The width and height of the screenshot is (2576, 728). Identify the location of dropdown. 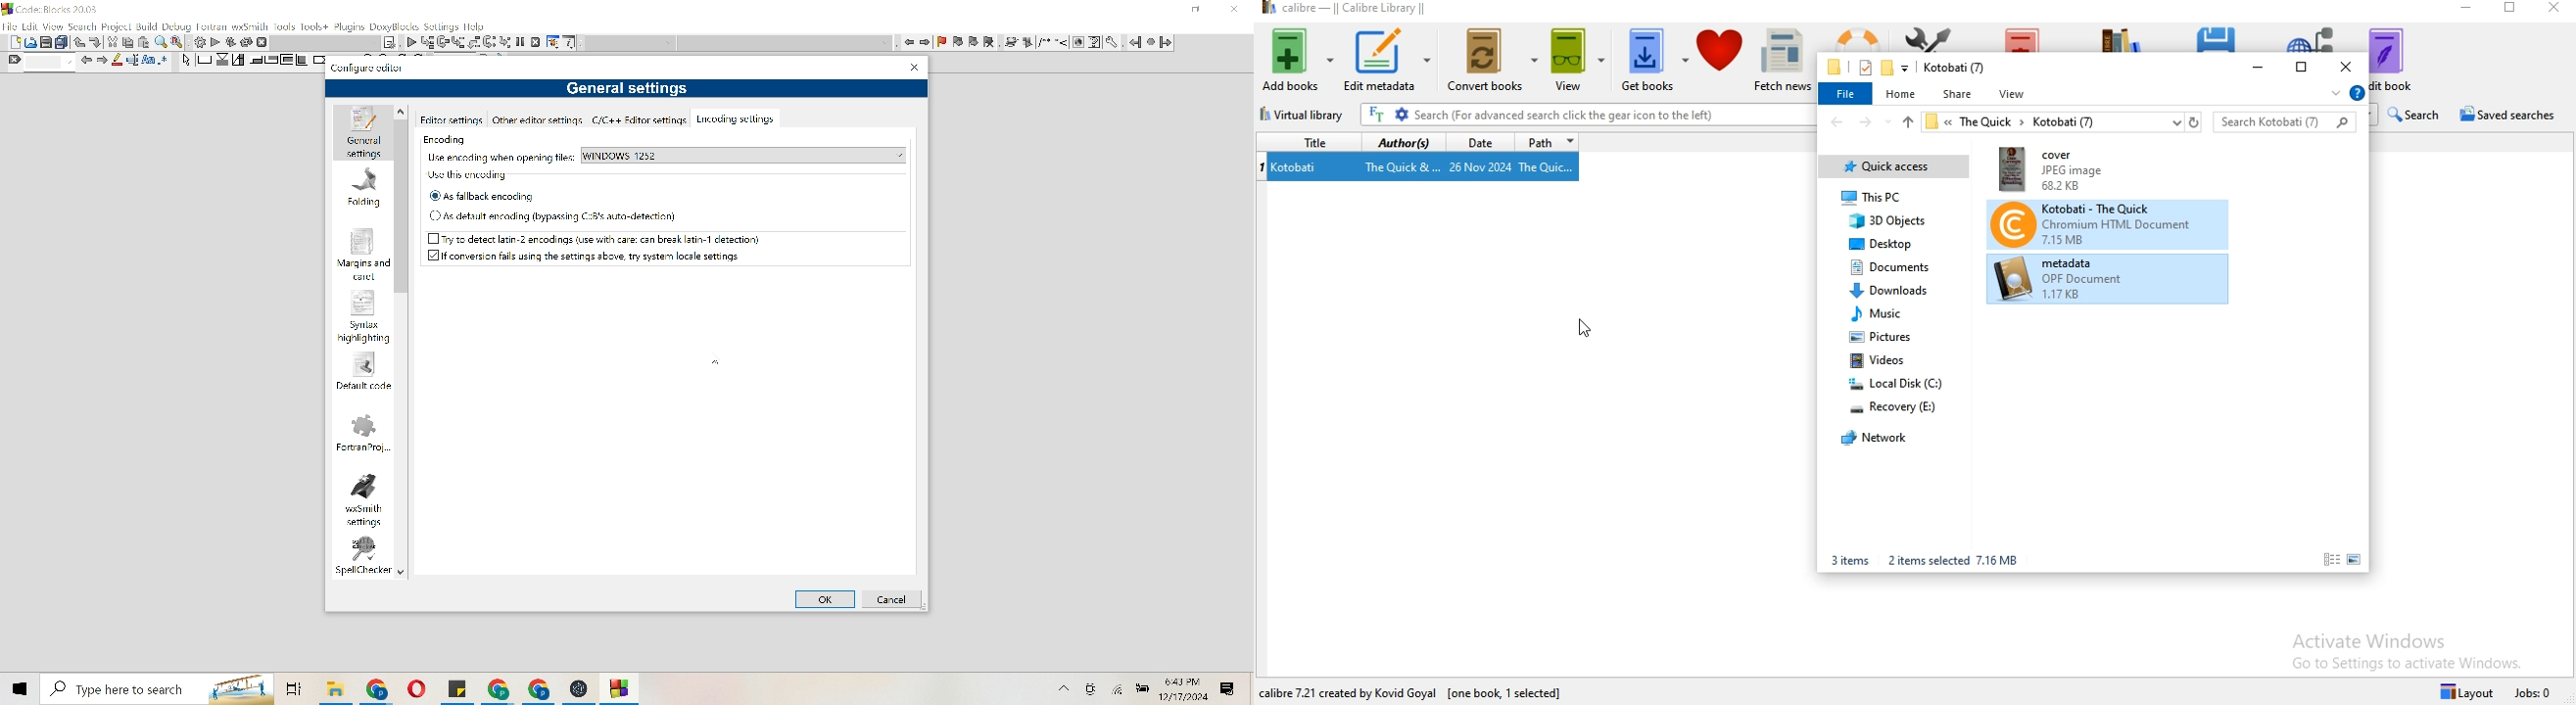
(2335, 94).